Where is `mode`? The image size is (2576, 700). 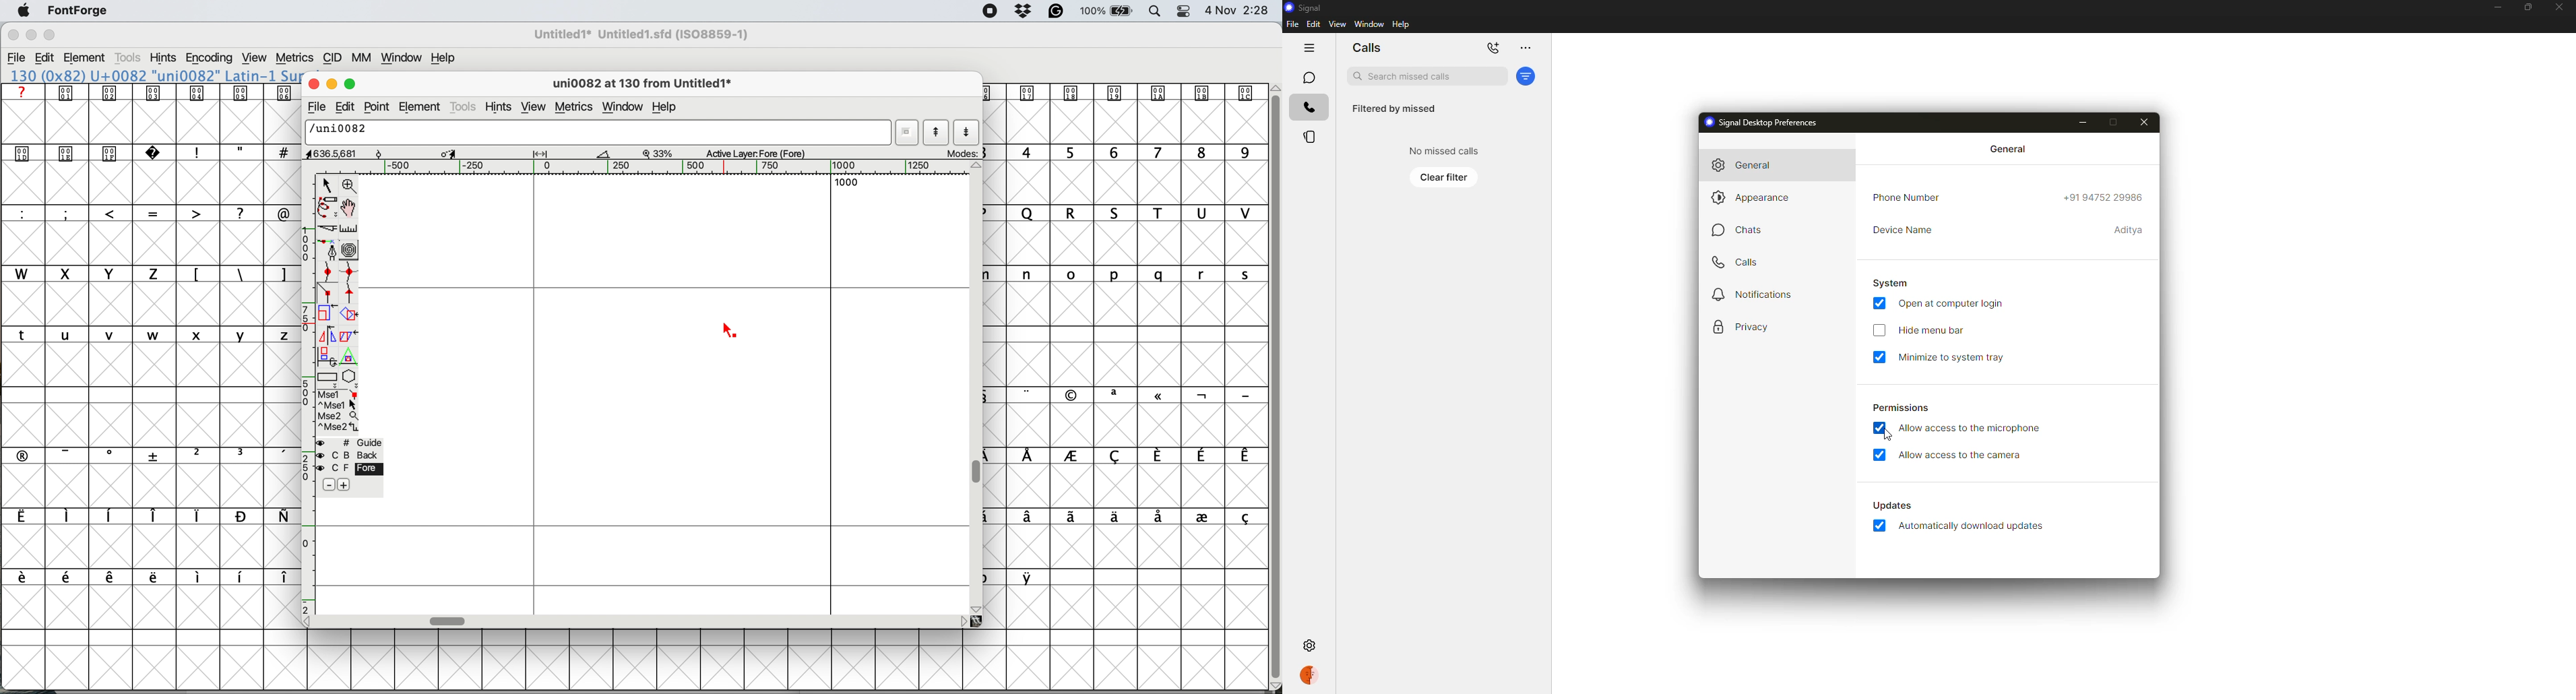
mode is located at coordinates (960, 153).